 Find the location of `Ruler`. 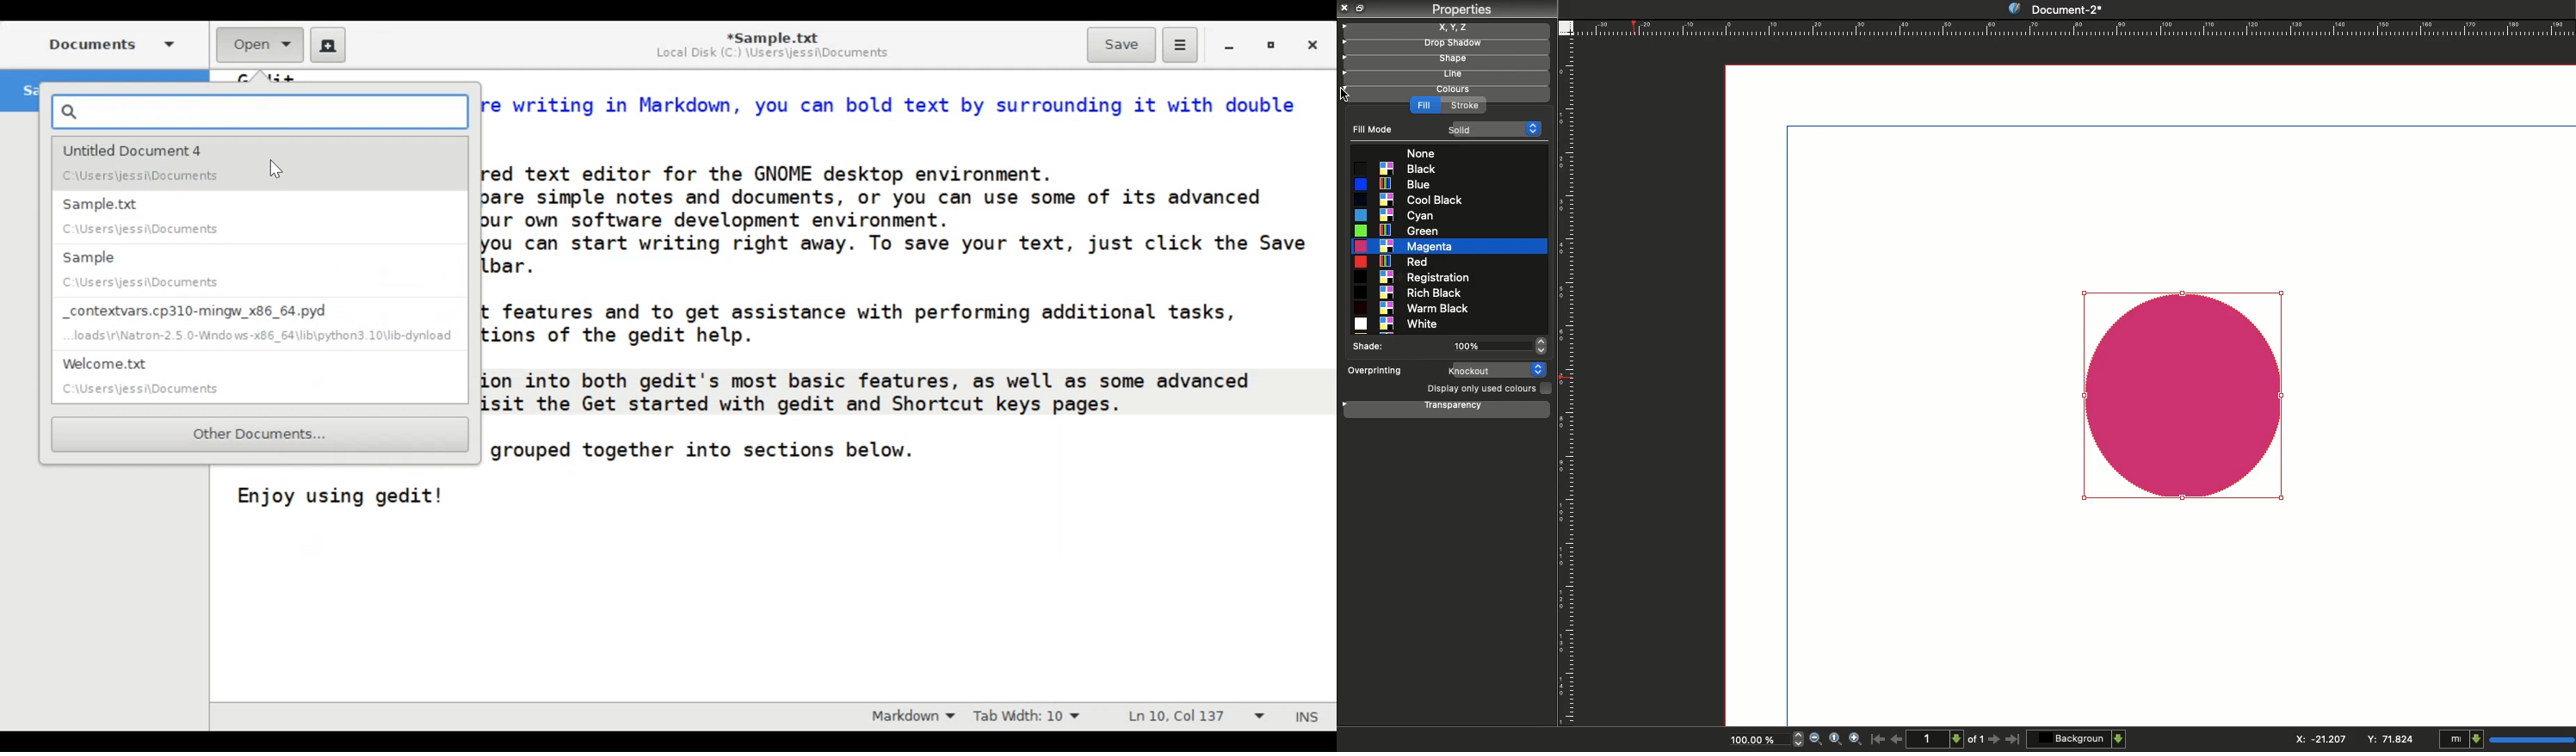

Ruler is located at coordinates (2074, 28).